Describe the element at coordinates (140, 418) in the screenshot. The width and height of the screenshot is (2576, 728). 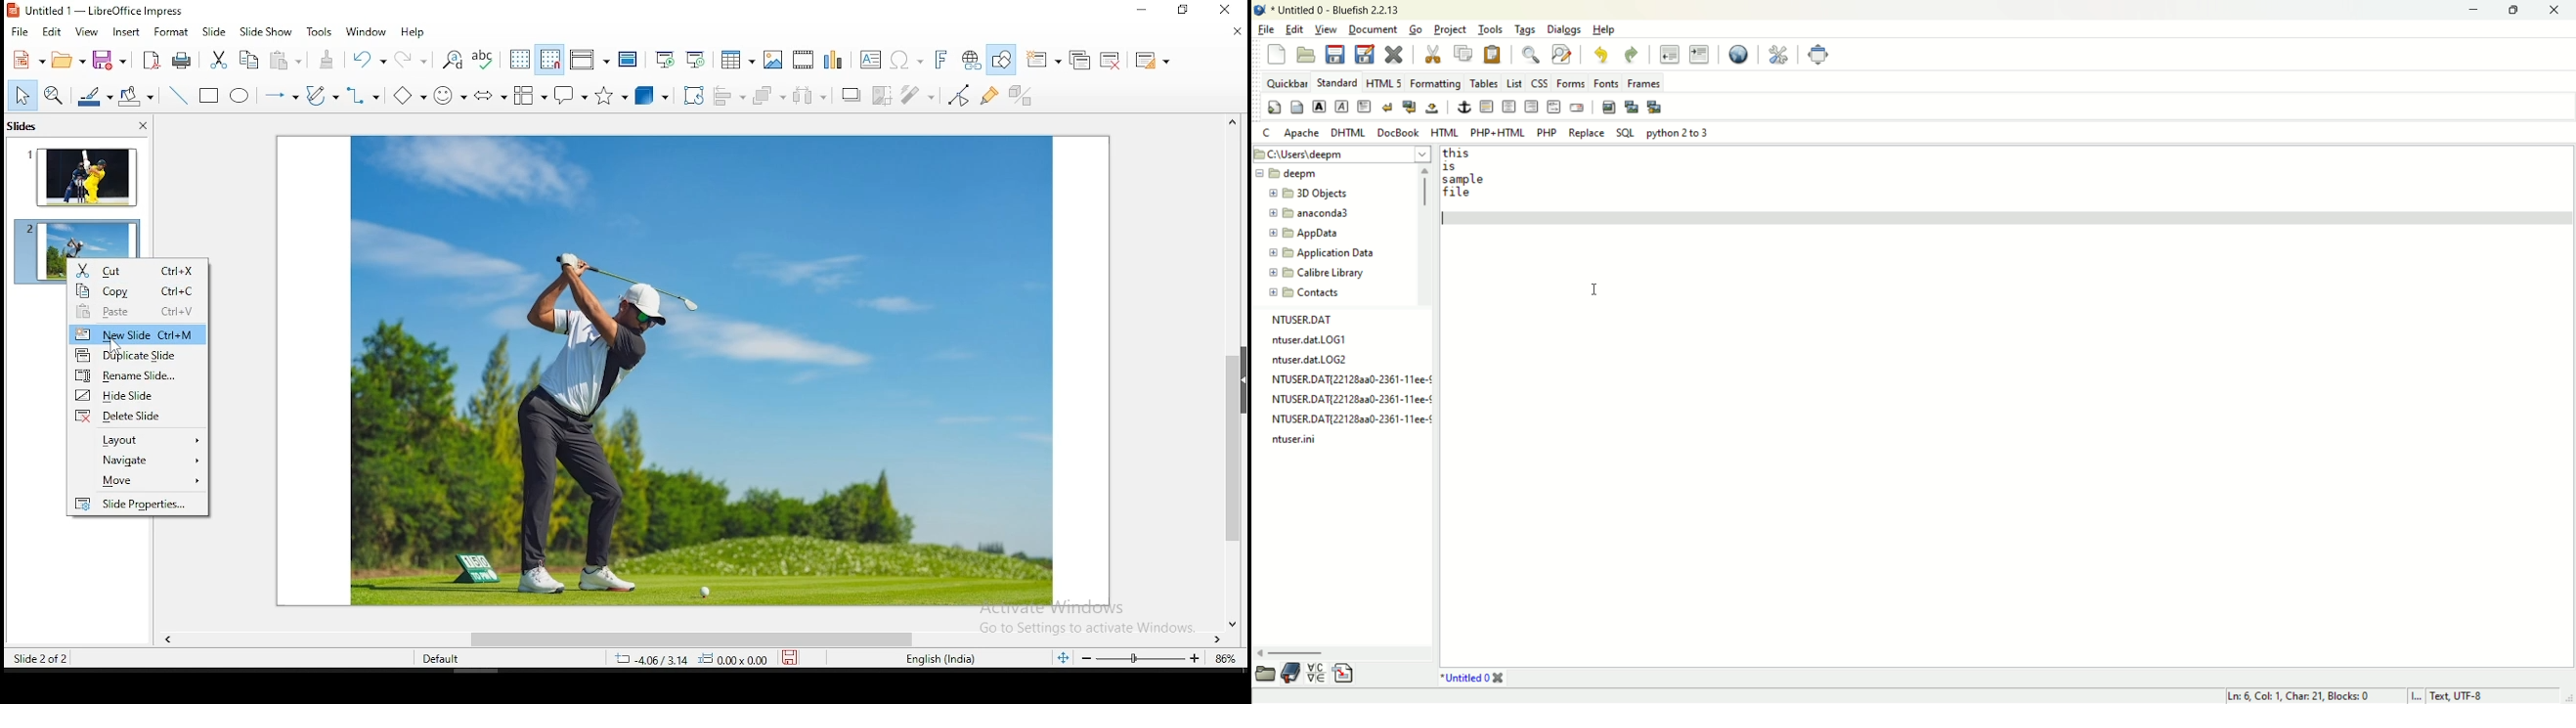
I see `Delete slide` at that location.